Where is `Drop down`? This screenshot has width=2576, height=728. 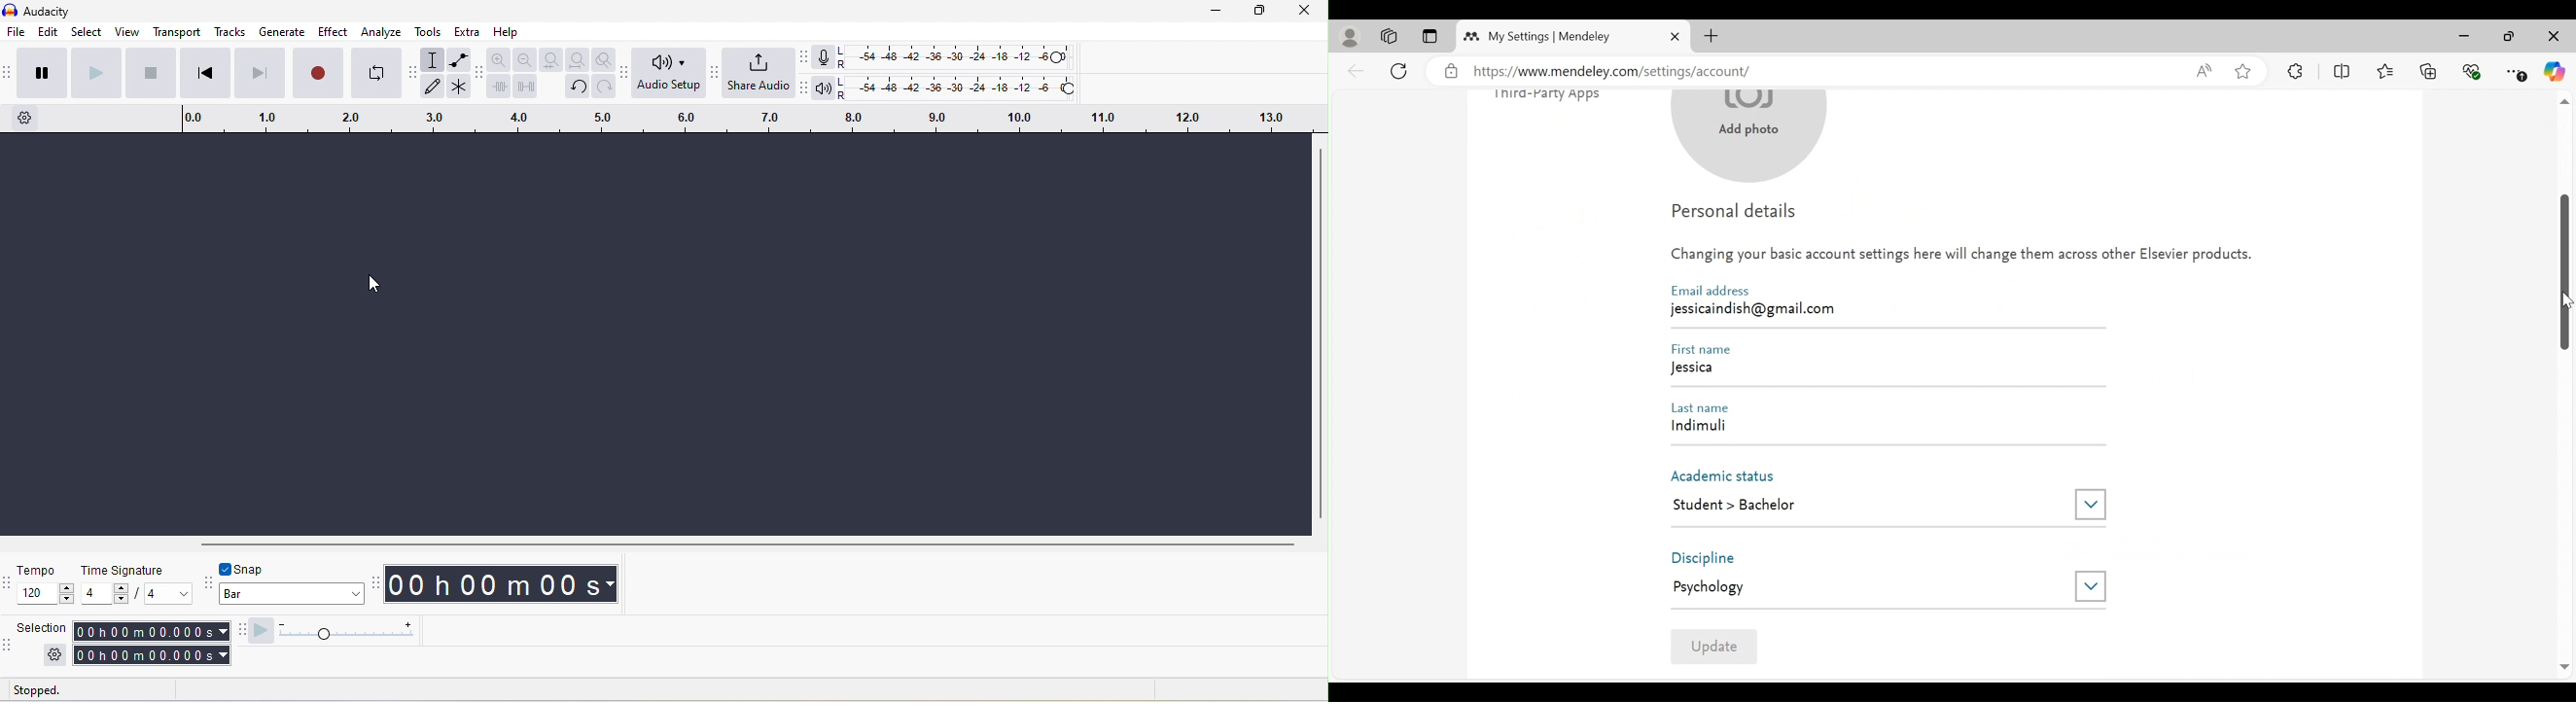
Drop down is located at coordinates (2090, 585).